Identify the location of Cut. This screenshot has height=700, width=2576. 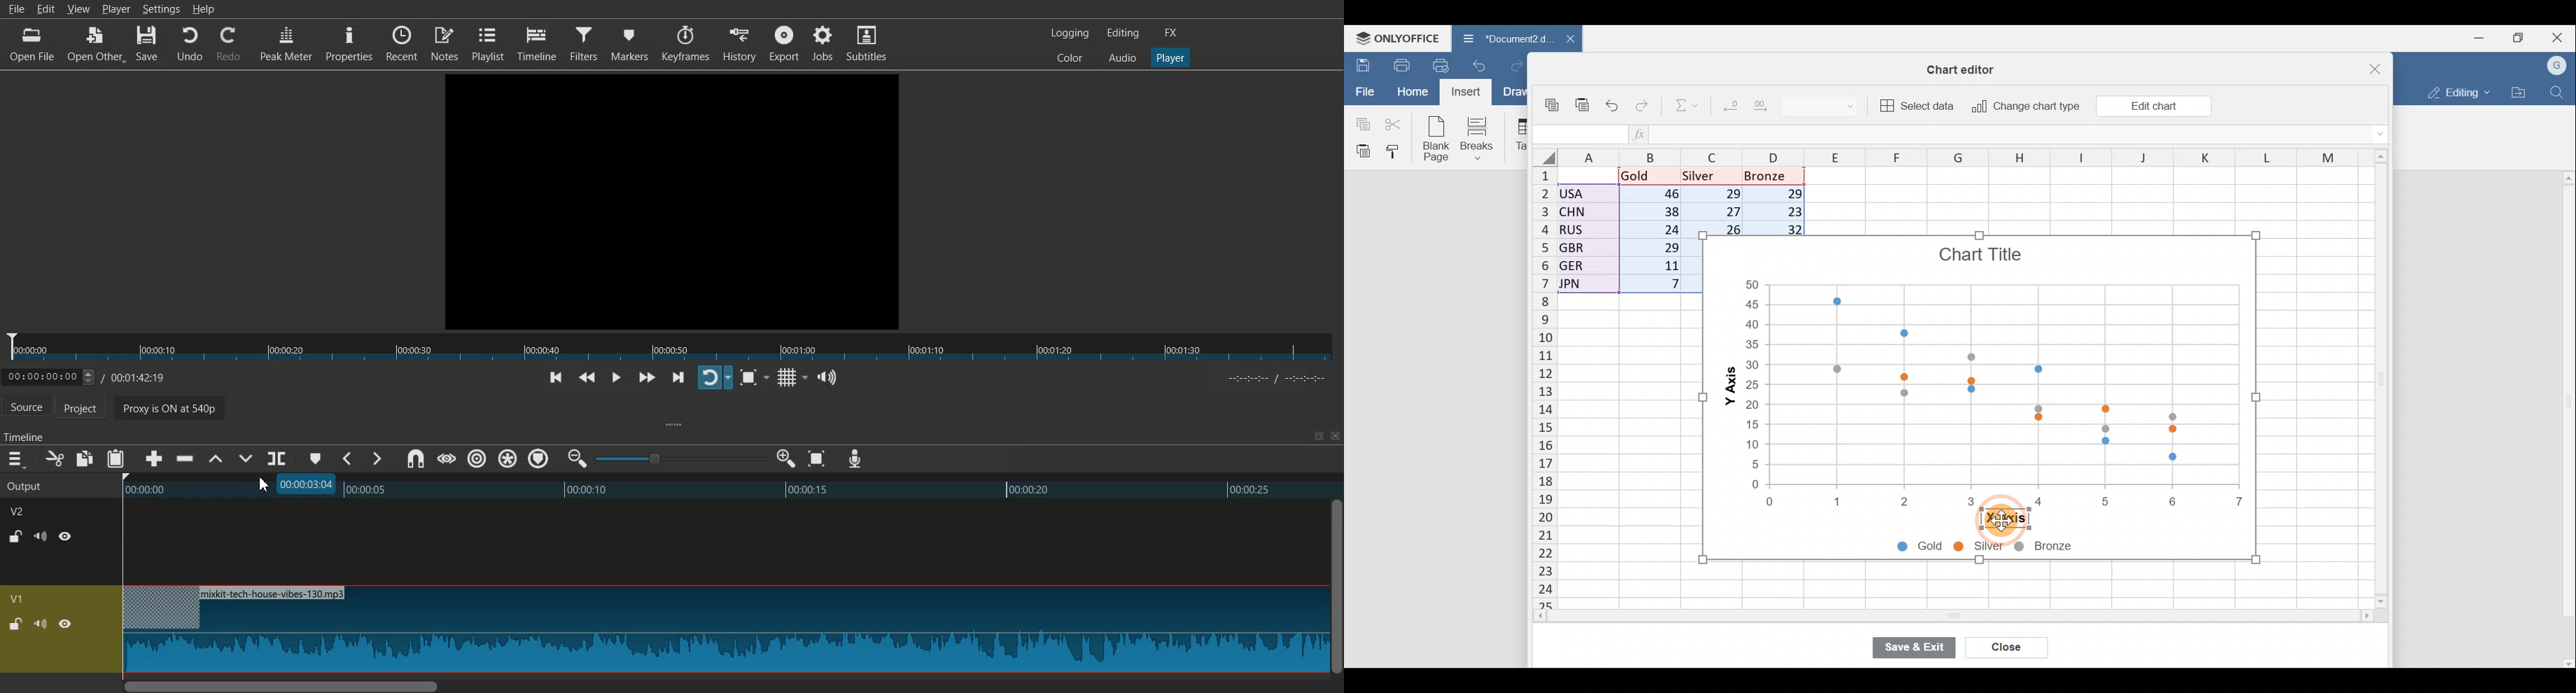
(55, 458).